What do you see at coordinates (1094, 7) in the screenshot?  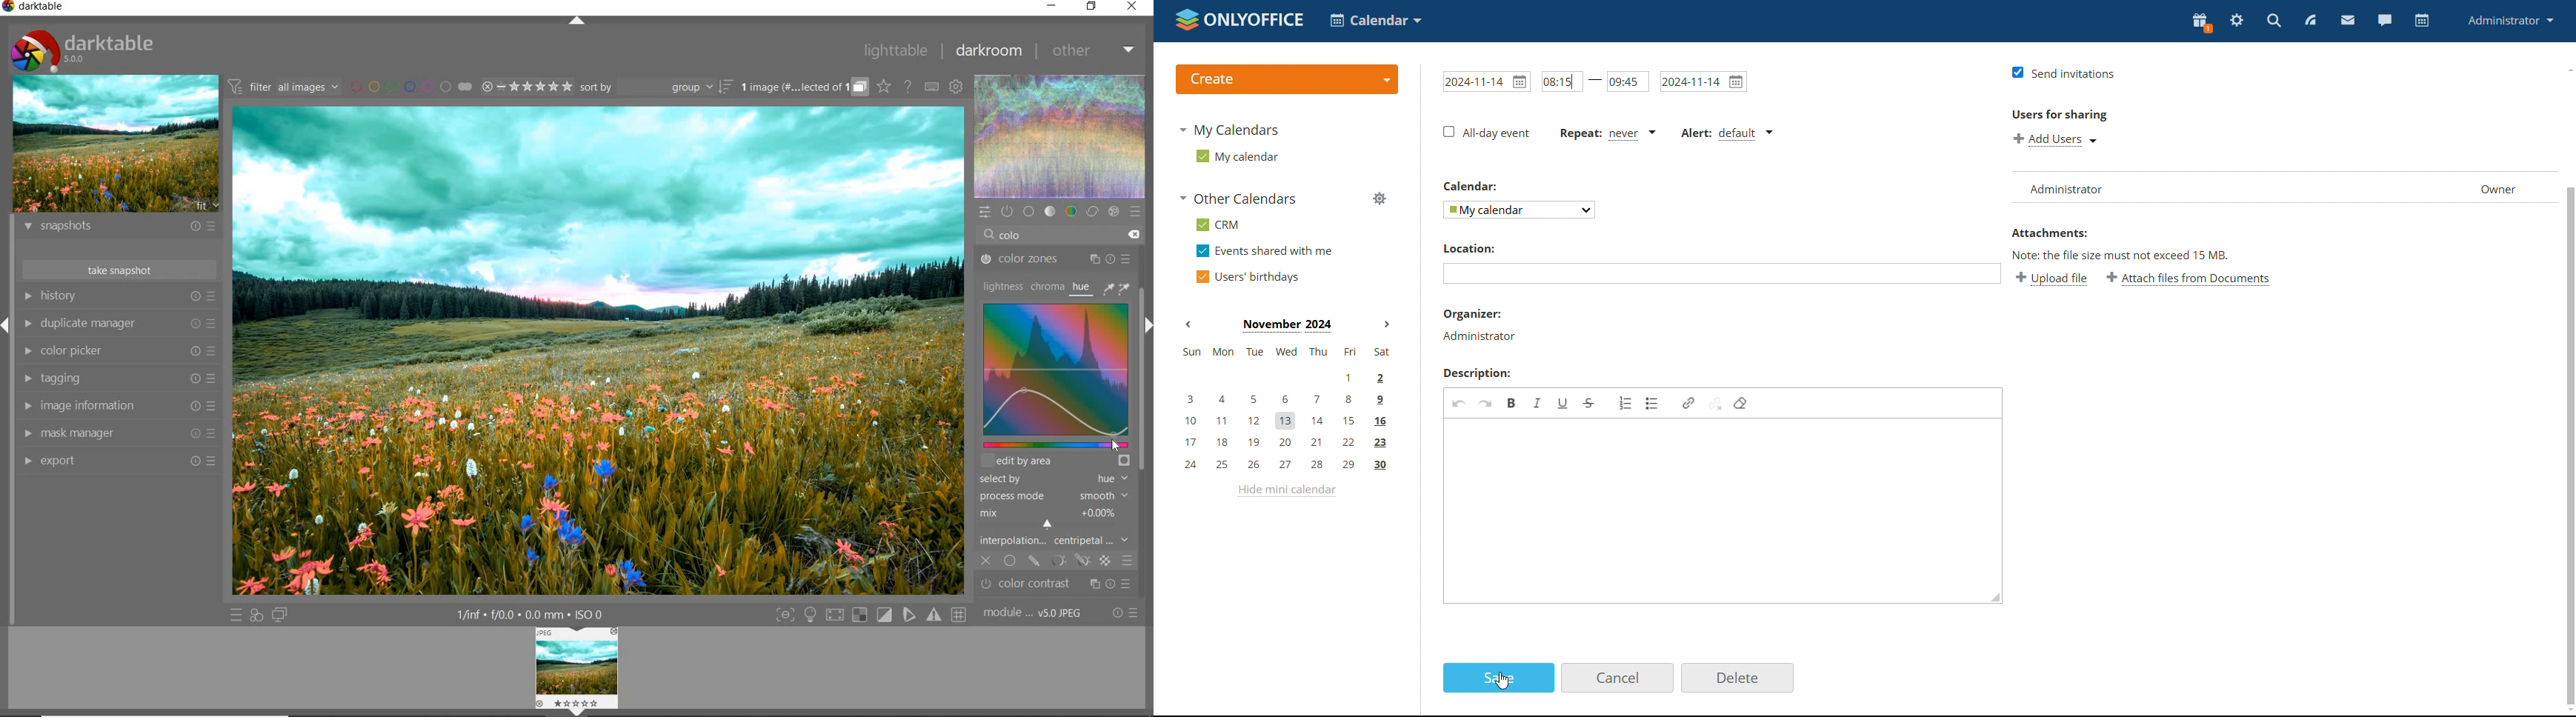 I see `restore` at bounding box center [1094, 7].